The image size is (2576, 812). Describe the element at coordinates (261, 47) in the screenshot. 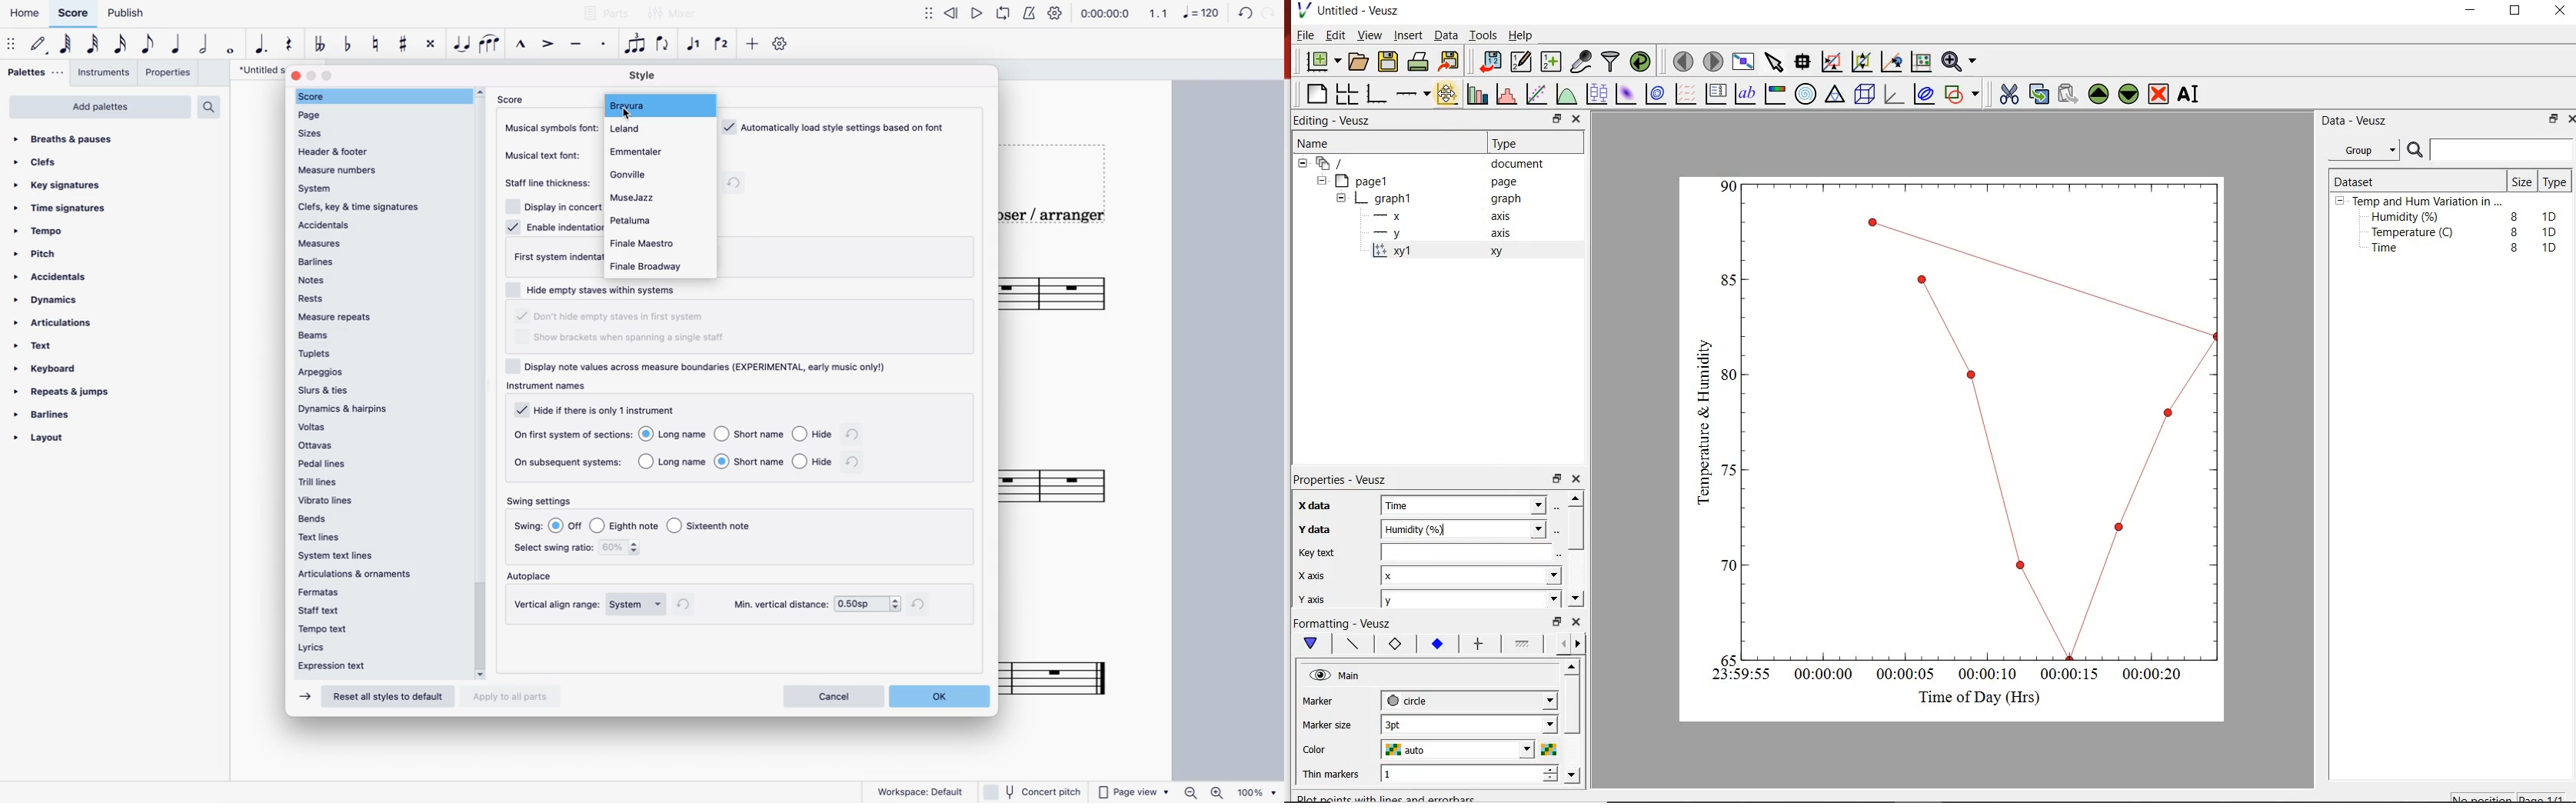

I see `augmentation dot` at that location.